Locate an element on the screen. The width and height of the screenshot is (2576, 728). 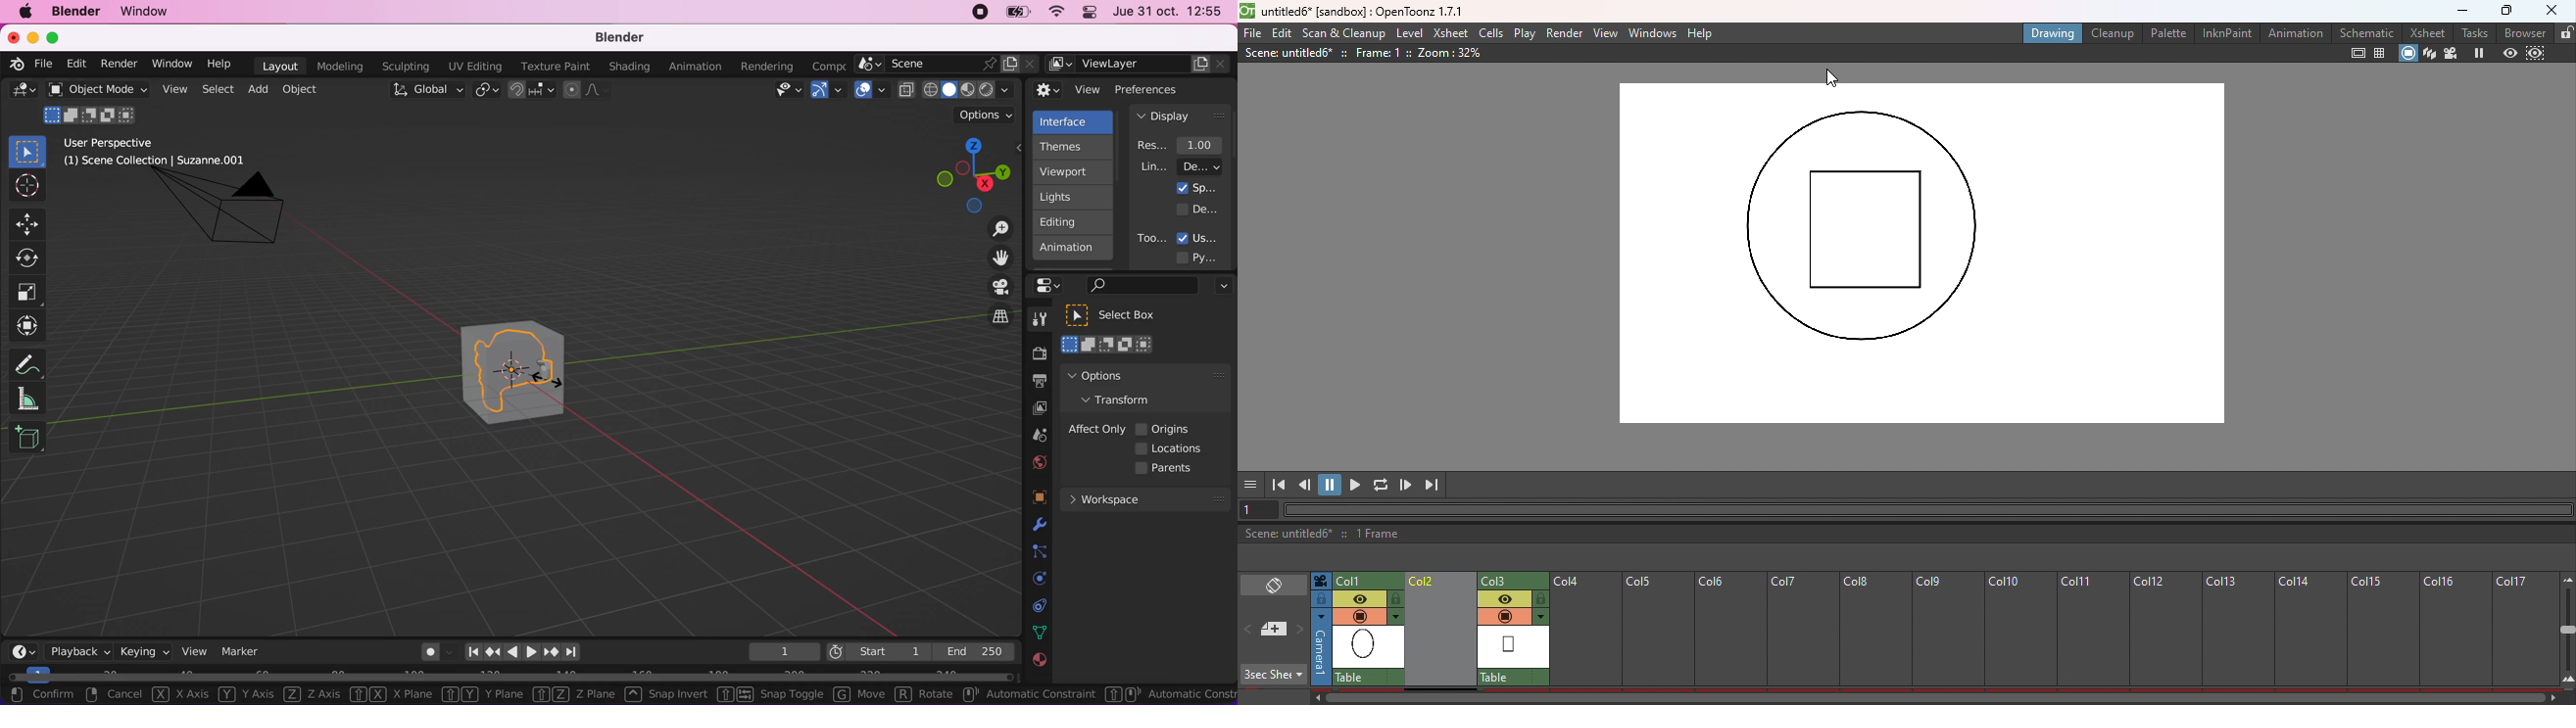
measure is located at coordinates (34, 398).